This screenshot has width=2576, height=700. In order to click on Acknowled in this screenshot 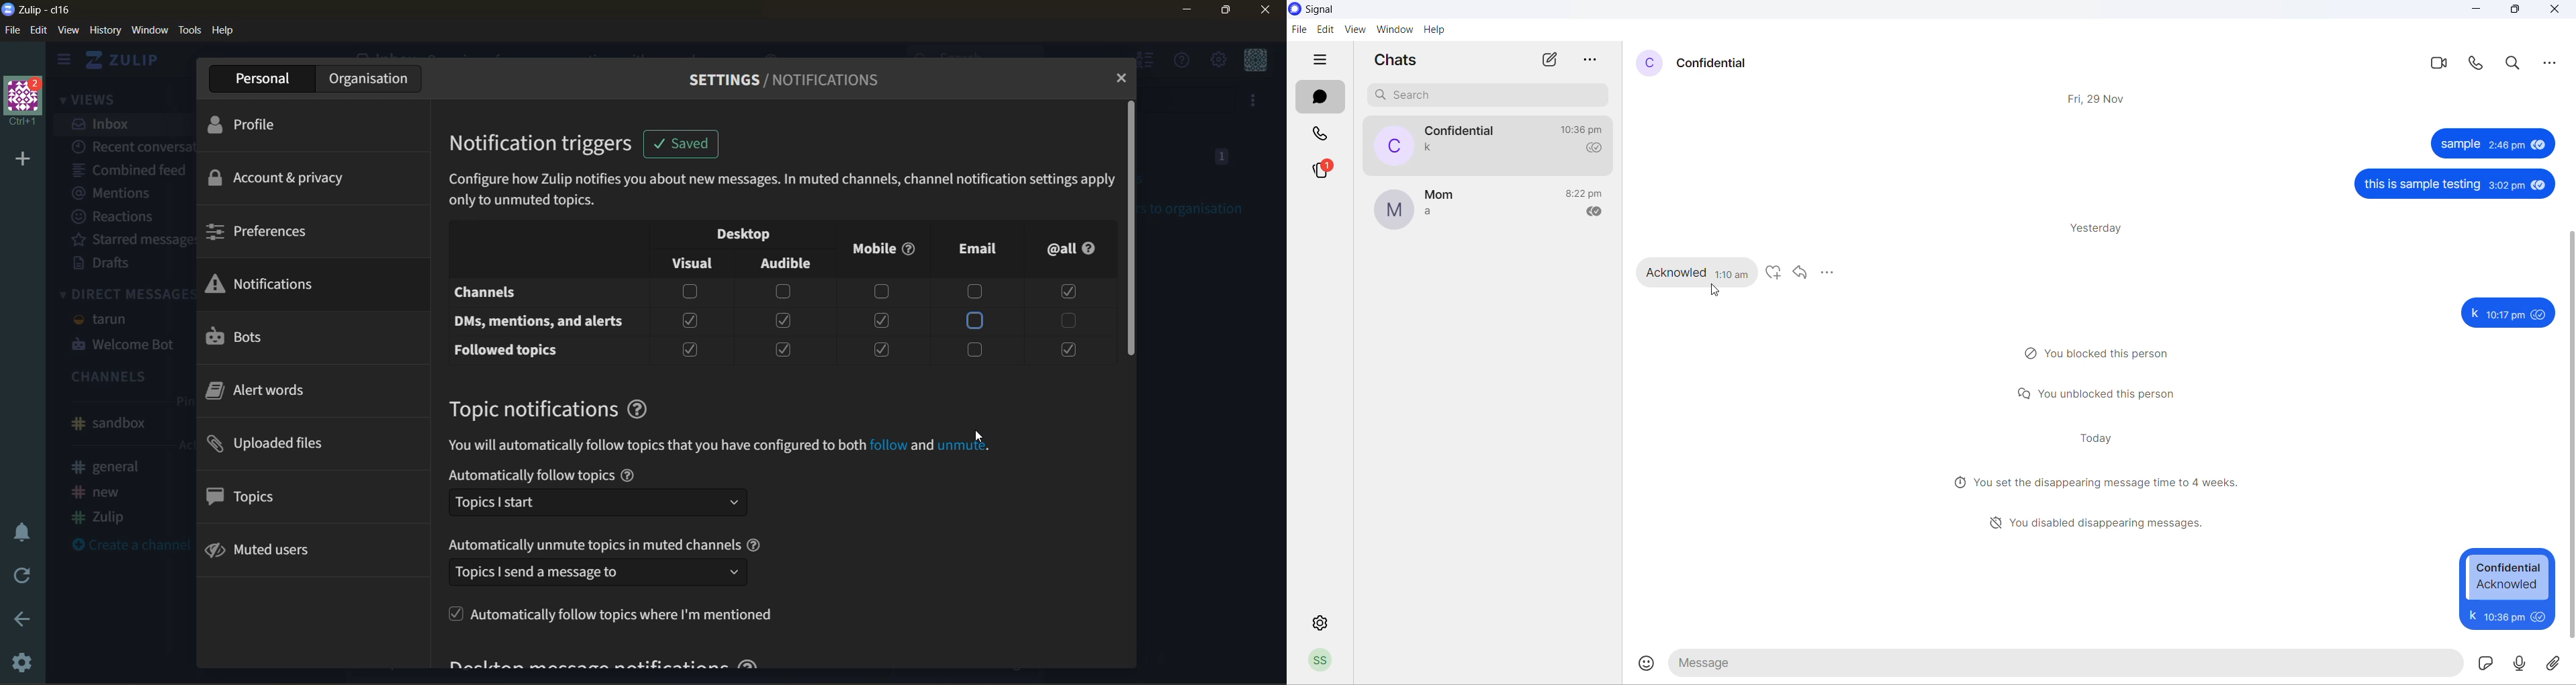, I will do `click(1674, 273)`.